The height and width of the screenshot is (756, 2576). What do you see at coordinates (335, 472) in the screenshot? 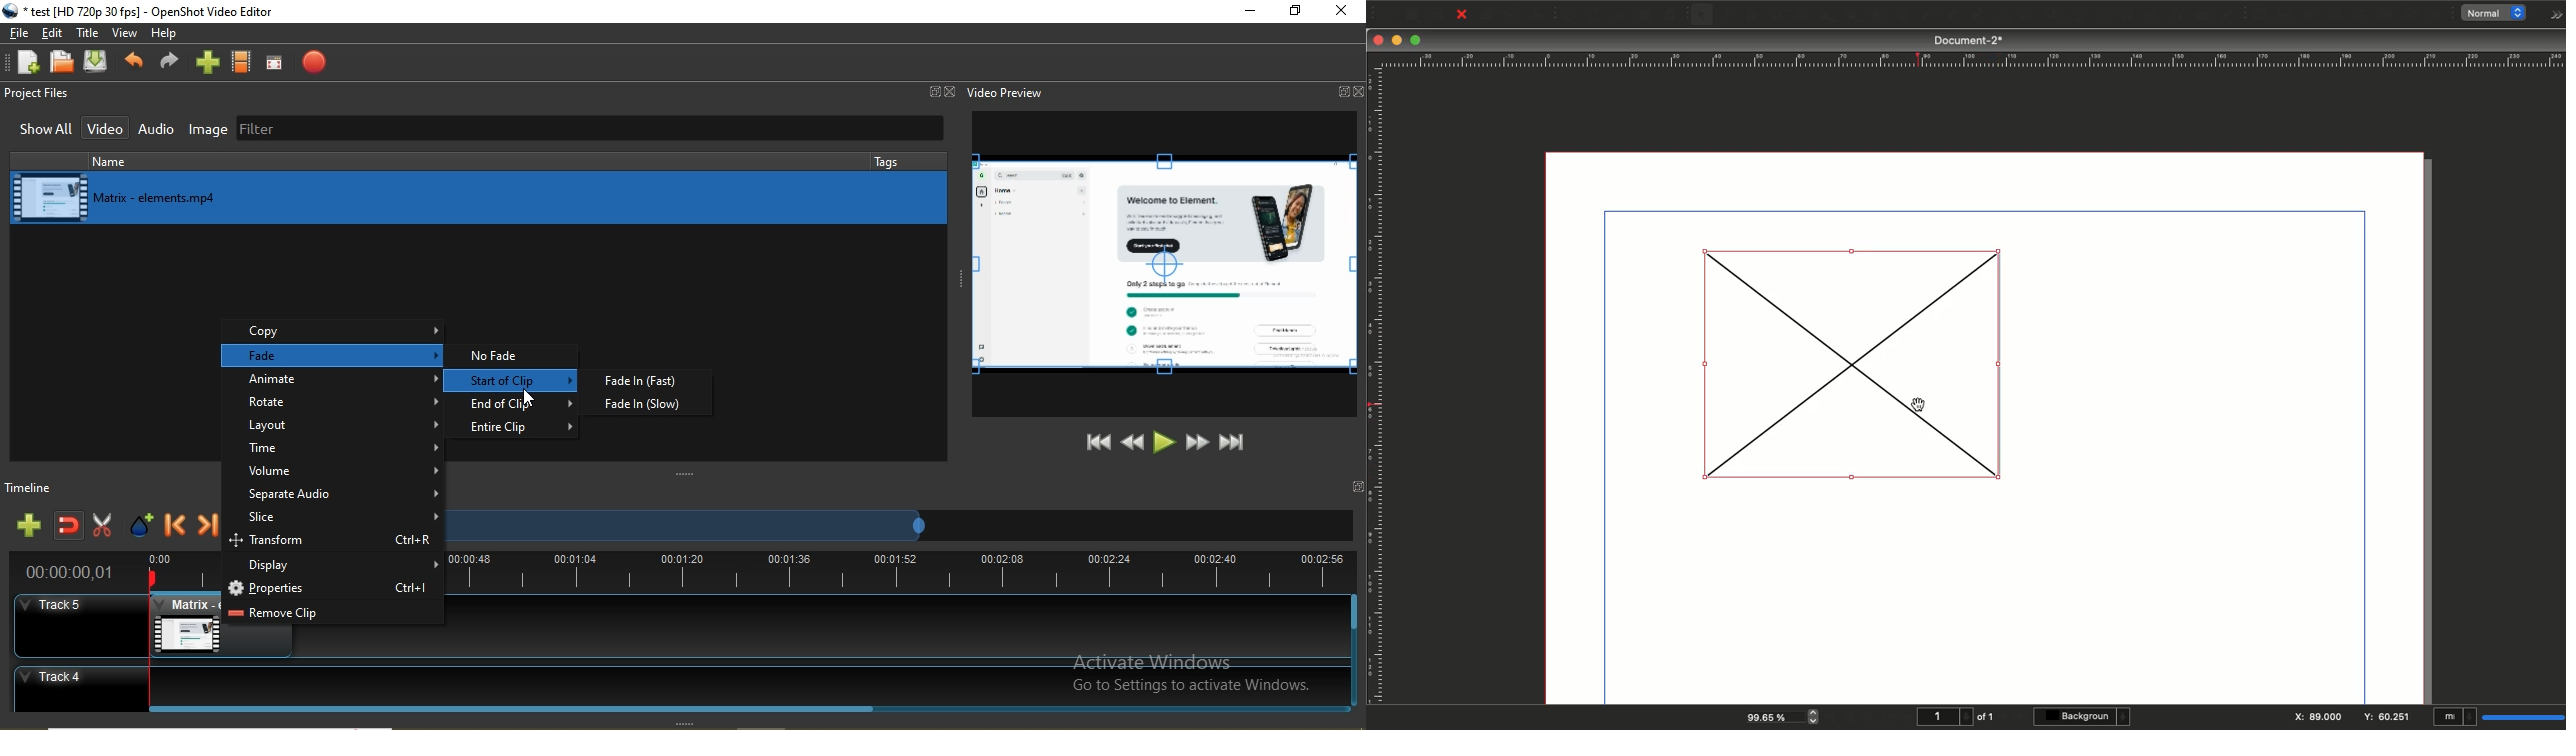
I see `volume` at bounding box center [335, 472].